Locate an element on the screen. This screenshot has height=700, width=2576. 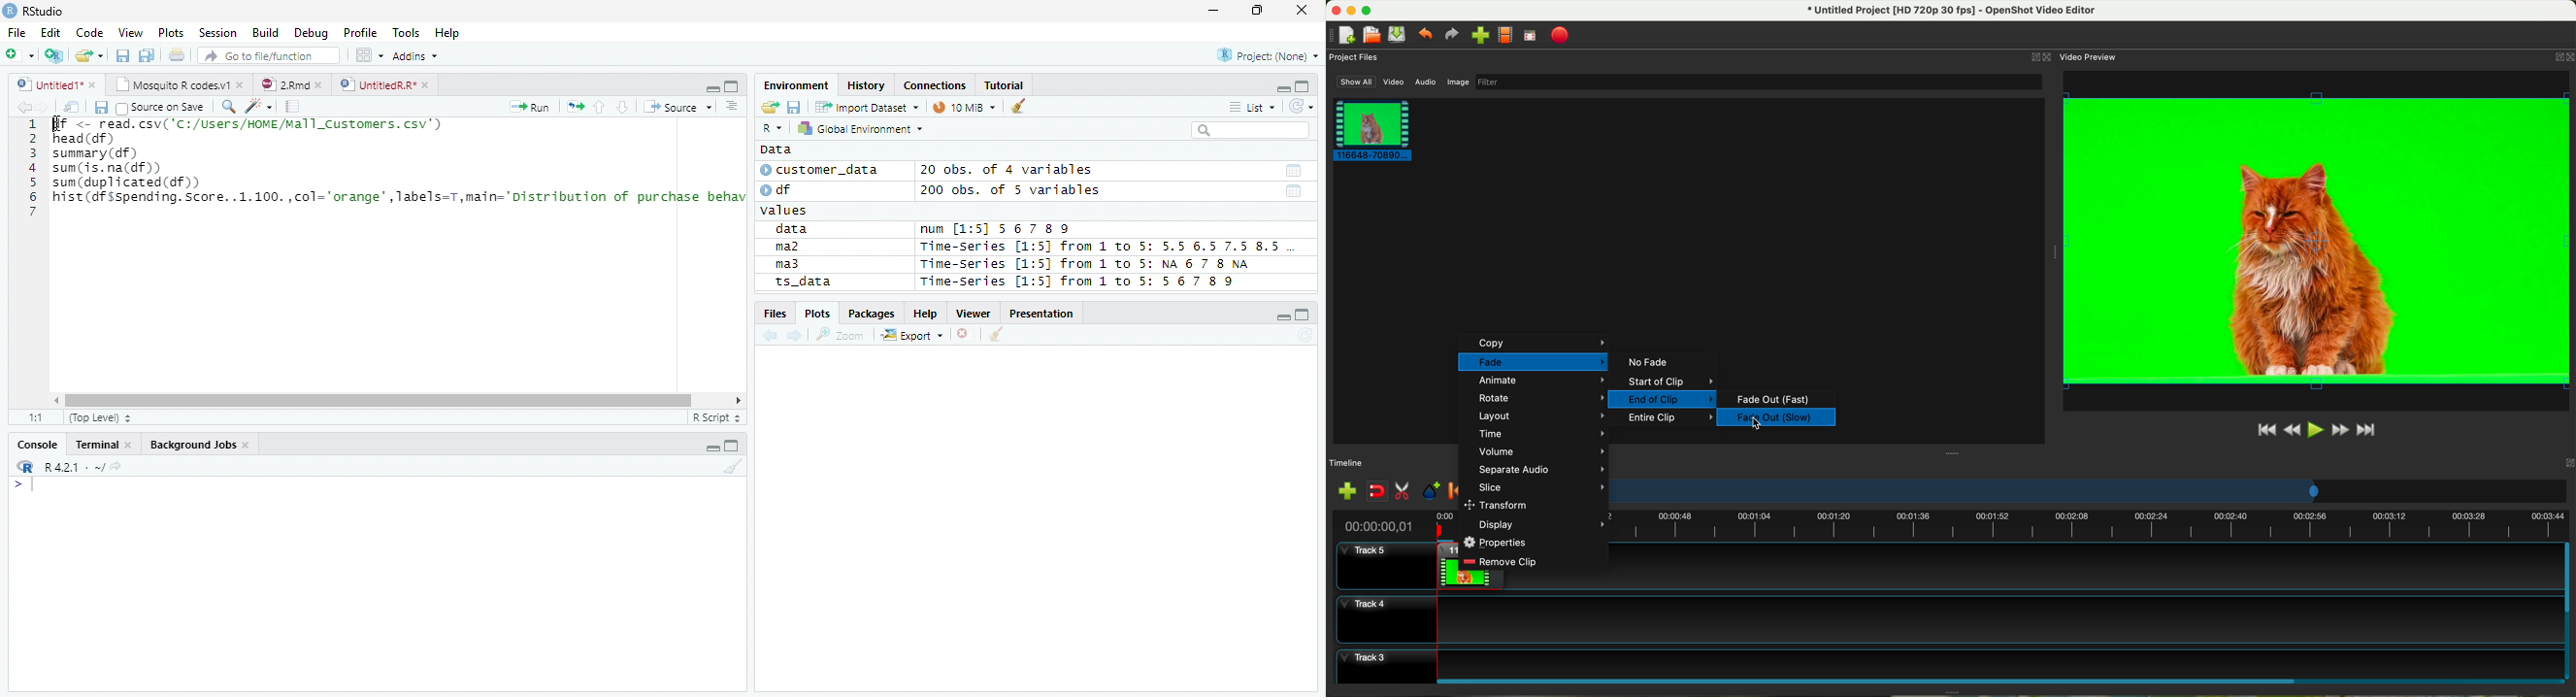
Minimize is located at coordinates (713, 446).